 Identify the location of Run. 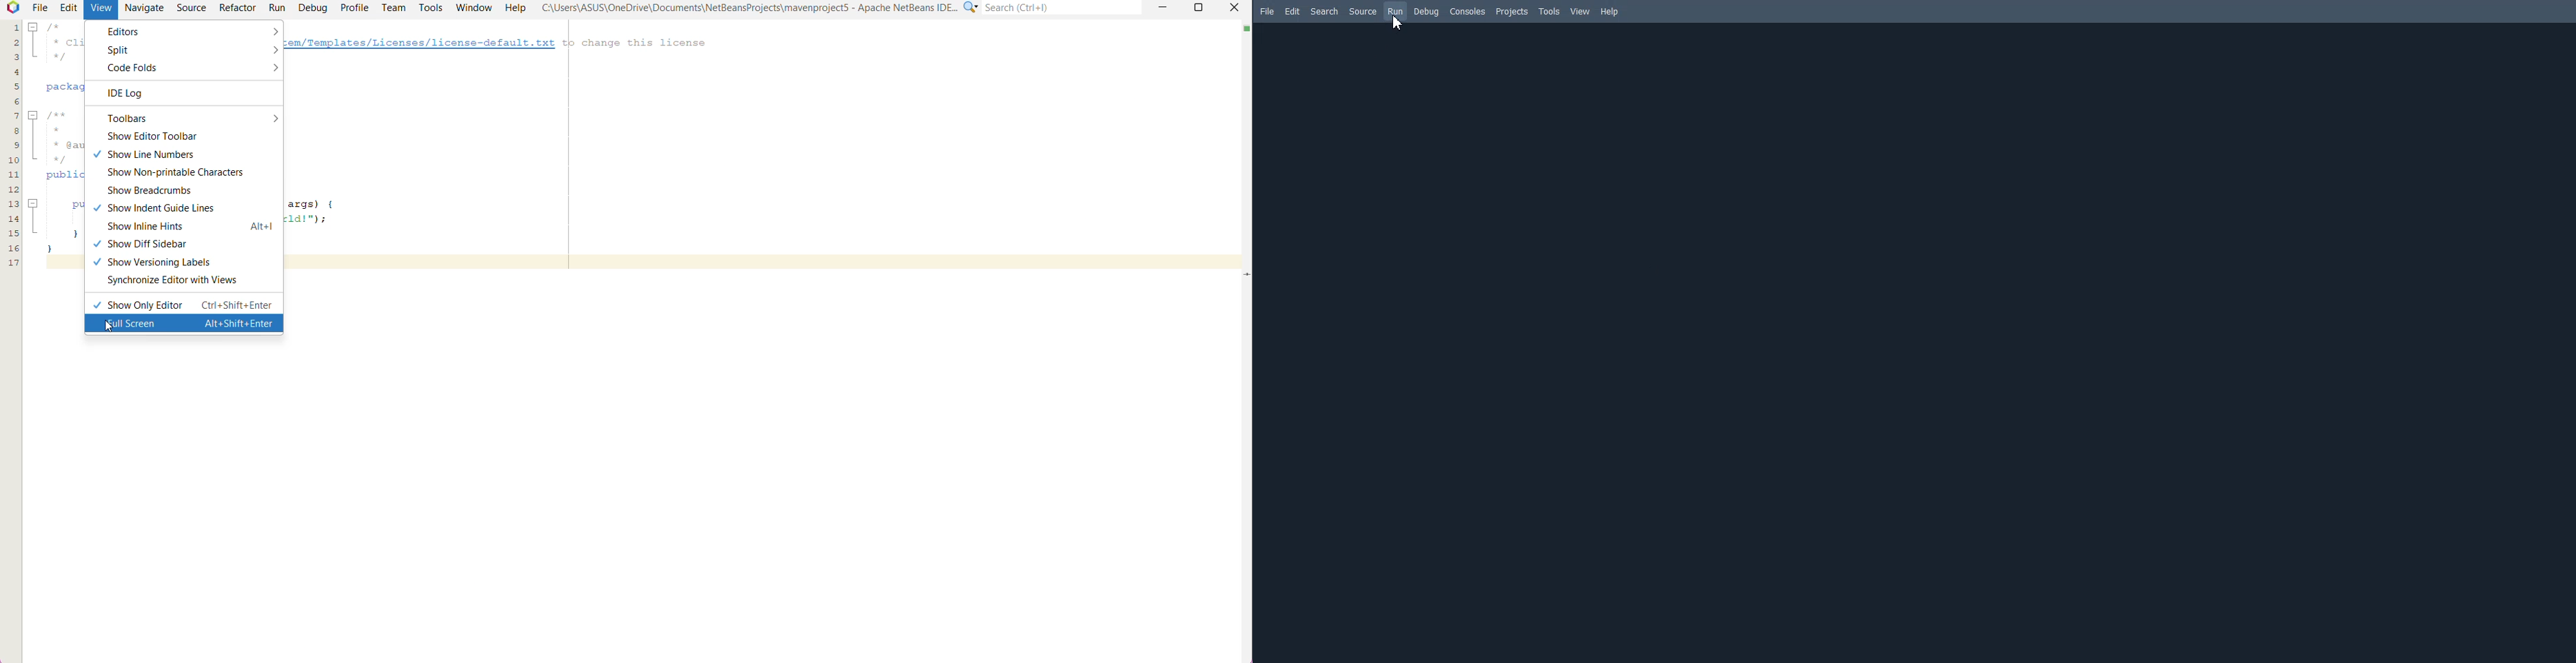
(1395, 12).